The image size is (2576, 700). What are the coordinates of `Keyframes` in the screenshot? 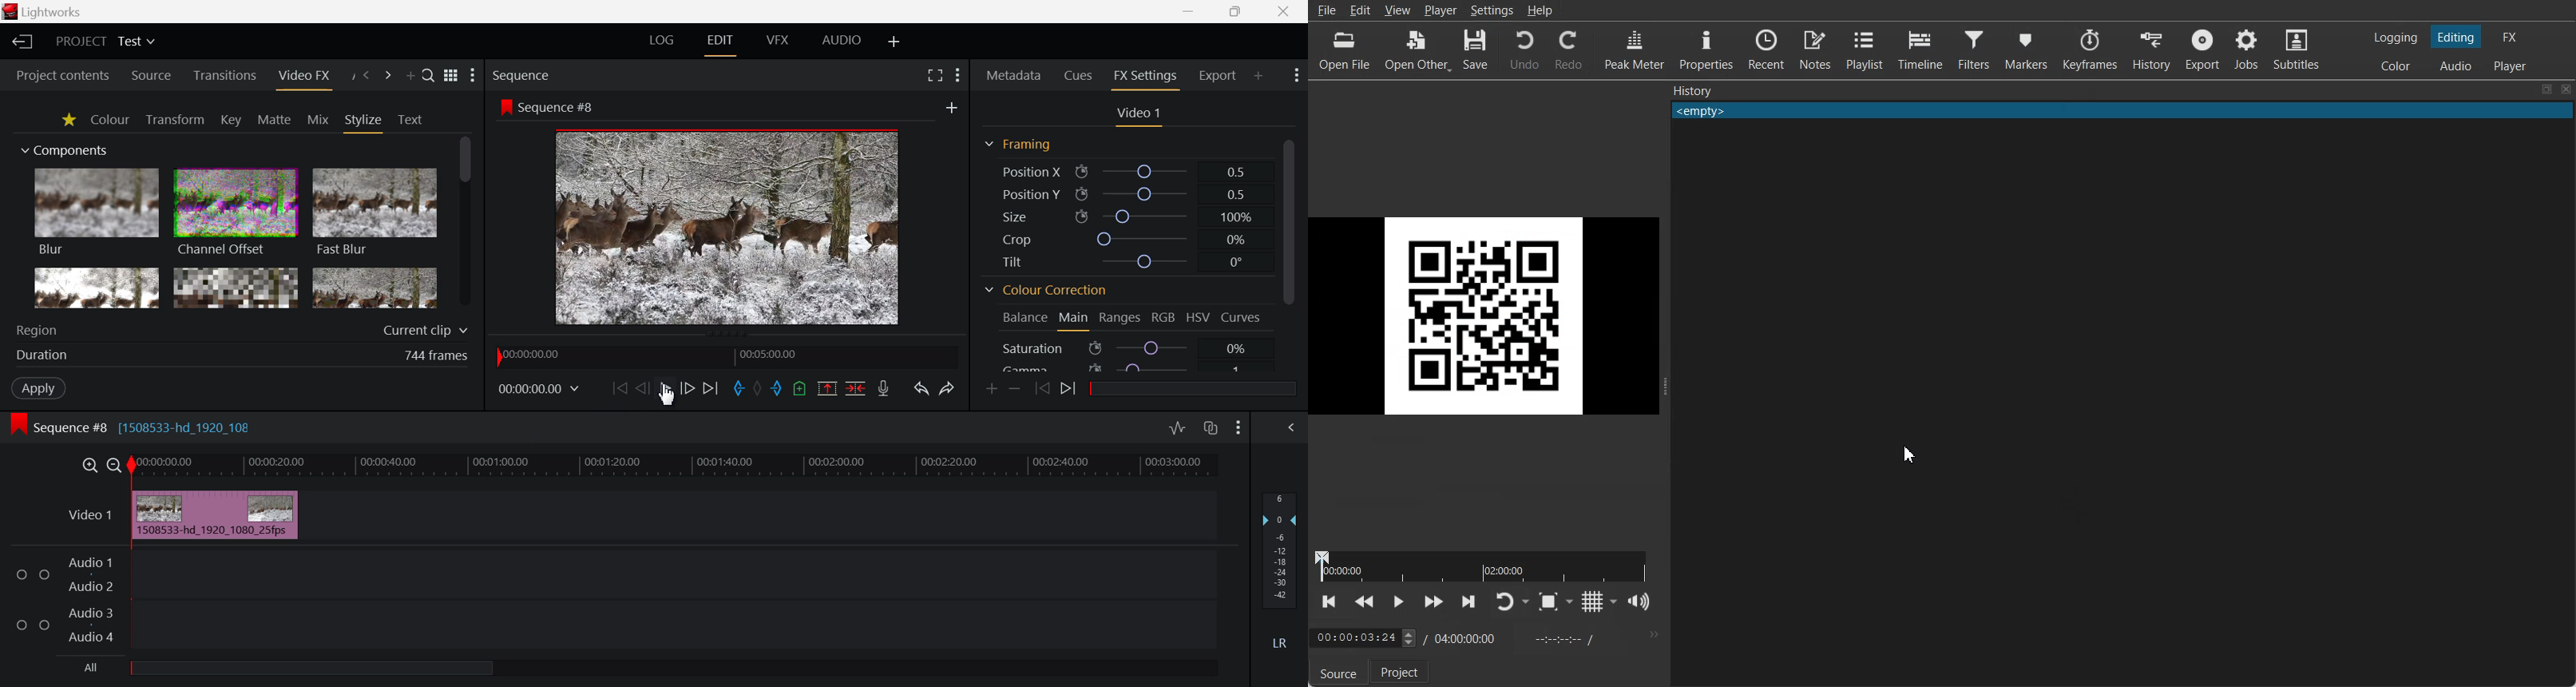 It's located at (2091, 50).